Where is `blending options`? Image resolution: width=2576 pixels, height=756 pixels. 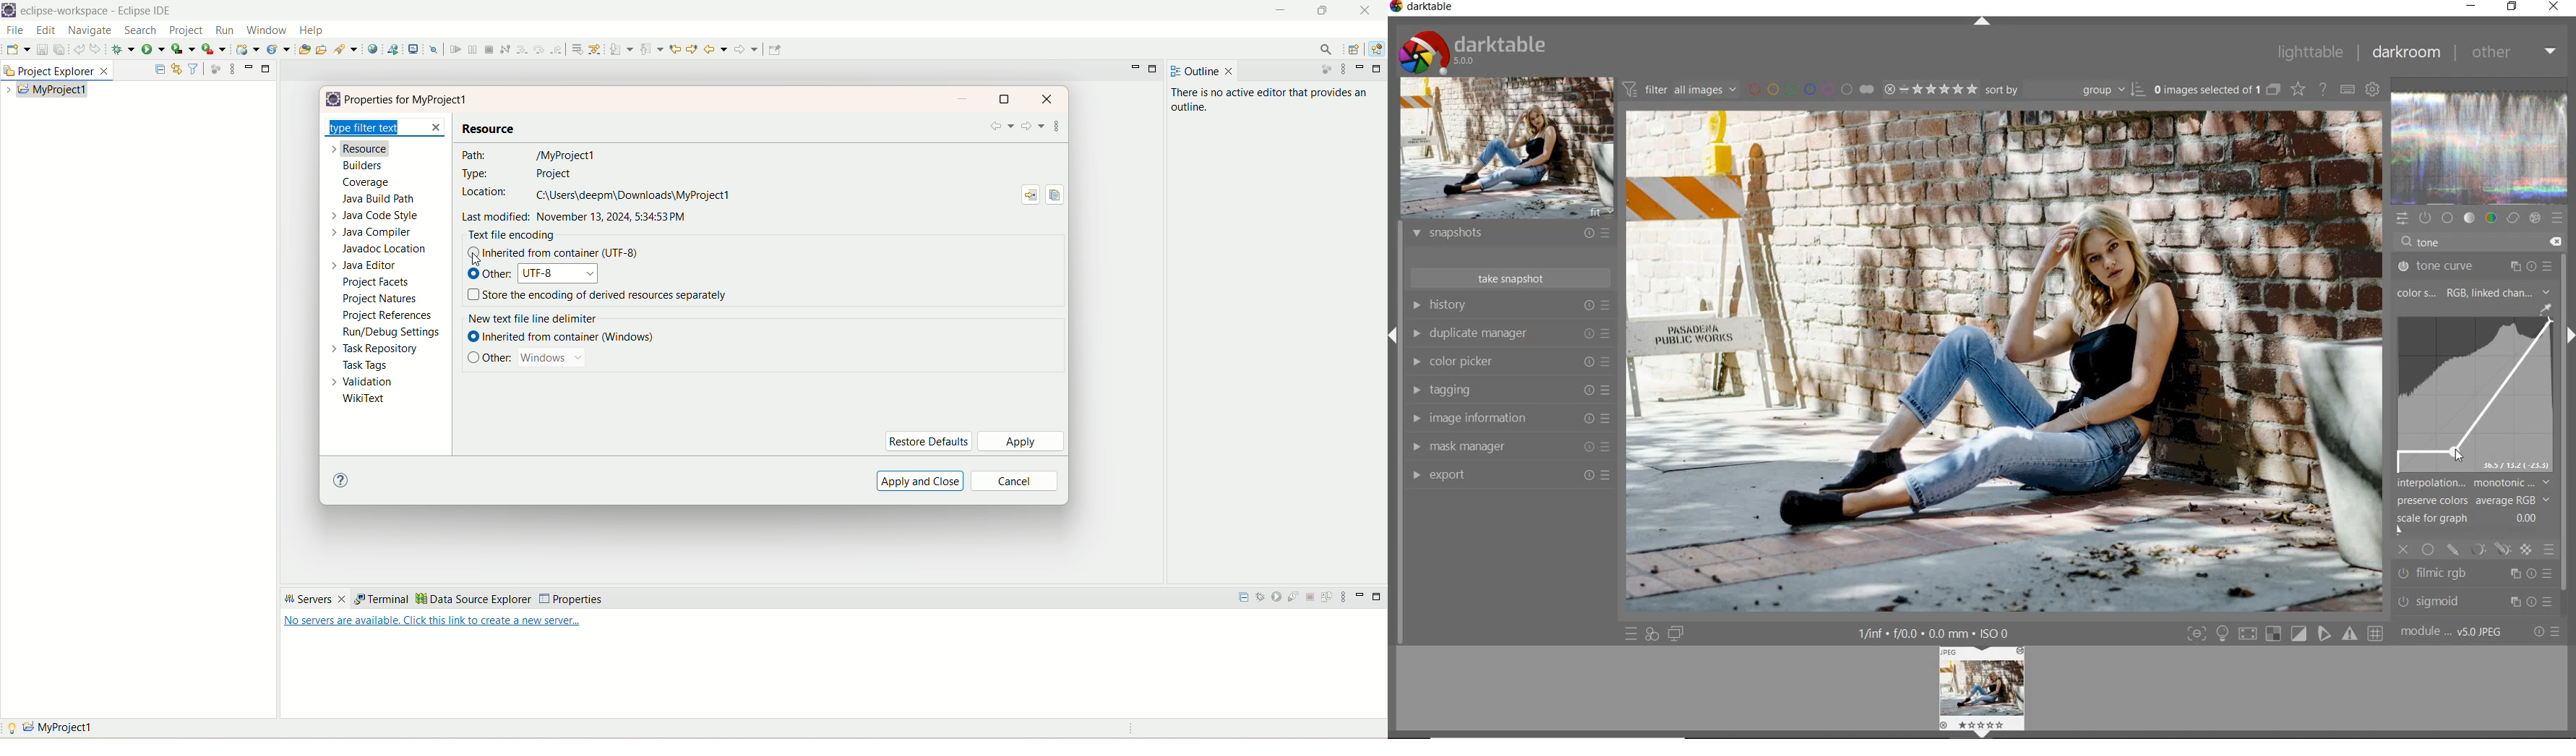 blending options is located at coordinates (2550, 551).